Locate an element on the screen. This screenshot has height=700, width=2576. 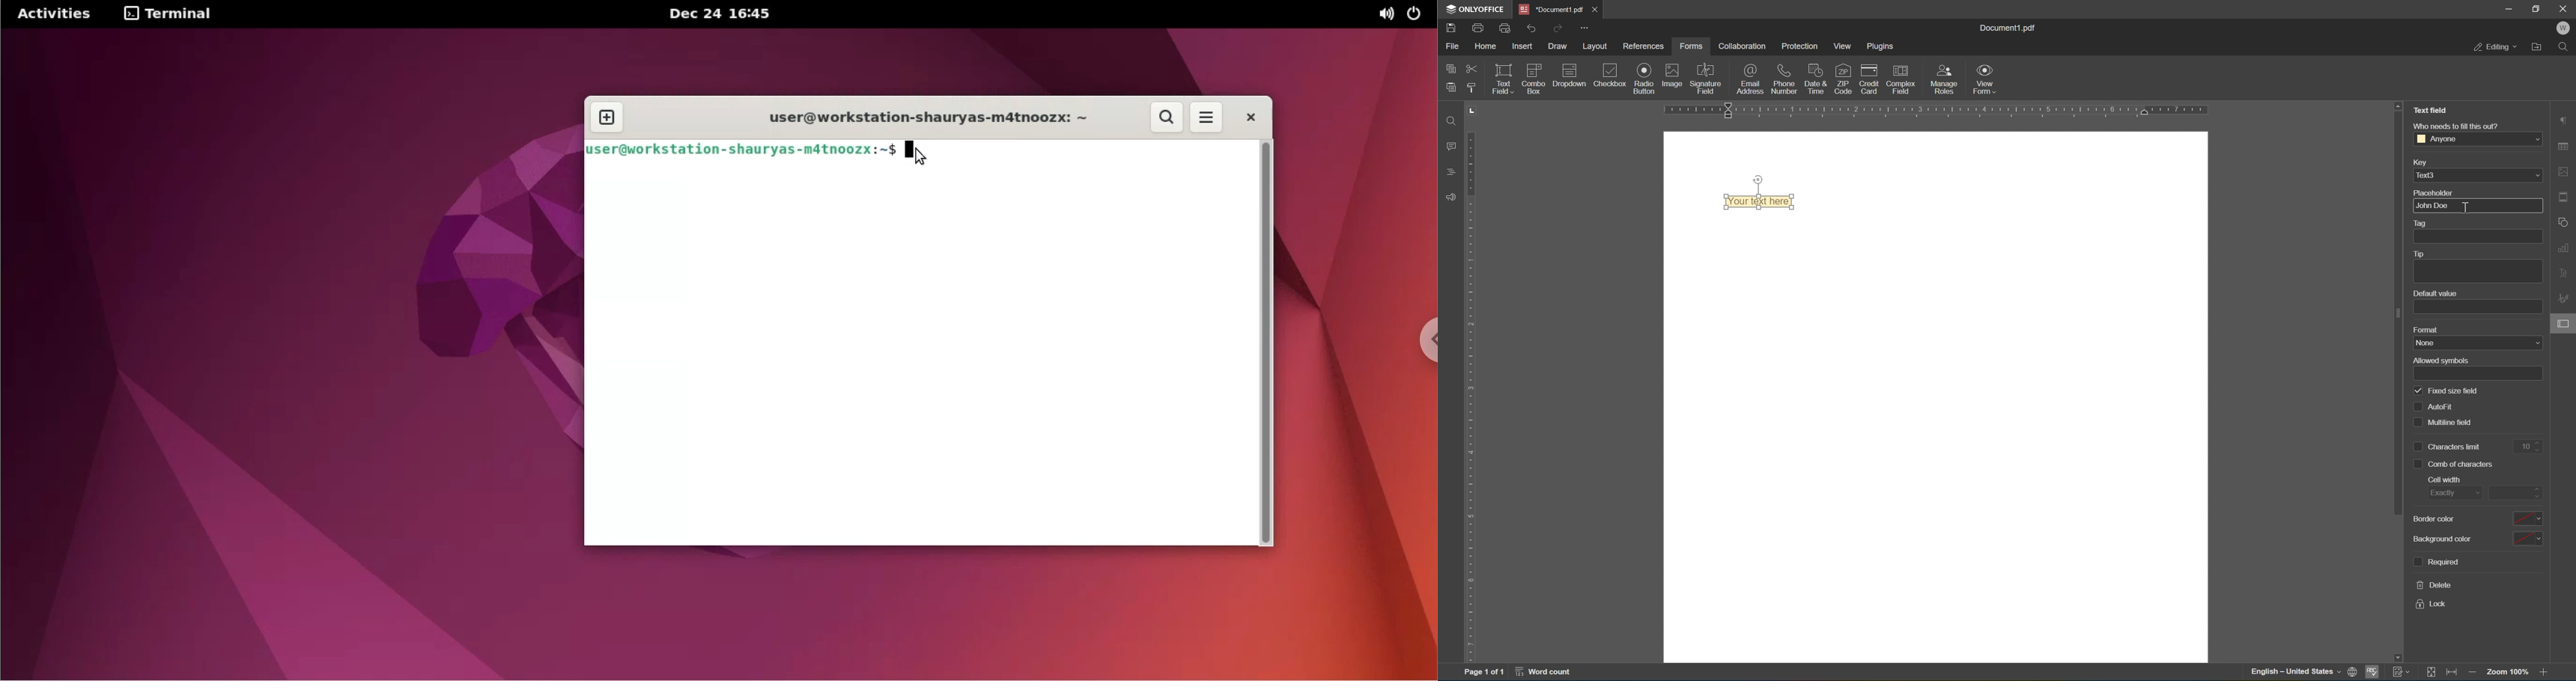
feedback & support is located at coordinates (1453, 196).